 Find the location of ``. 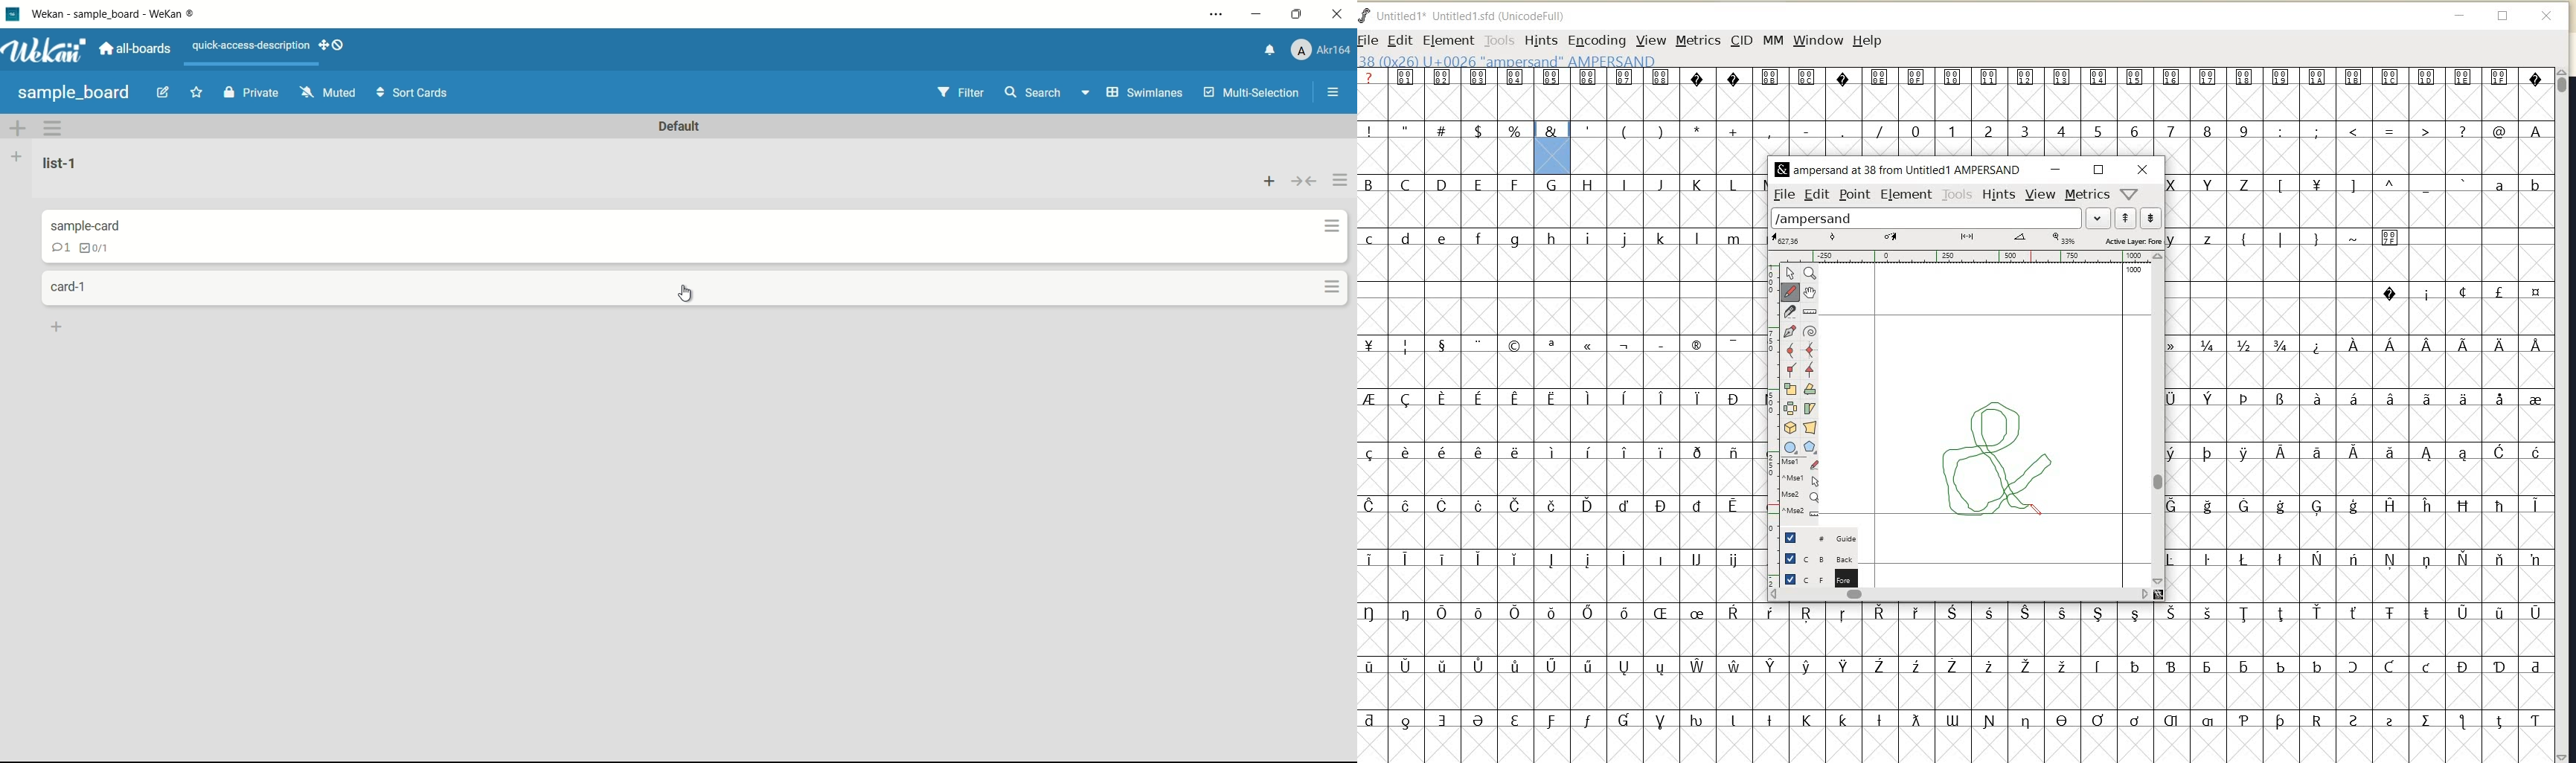

 is located at coordinates (1812, 448).